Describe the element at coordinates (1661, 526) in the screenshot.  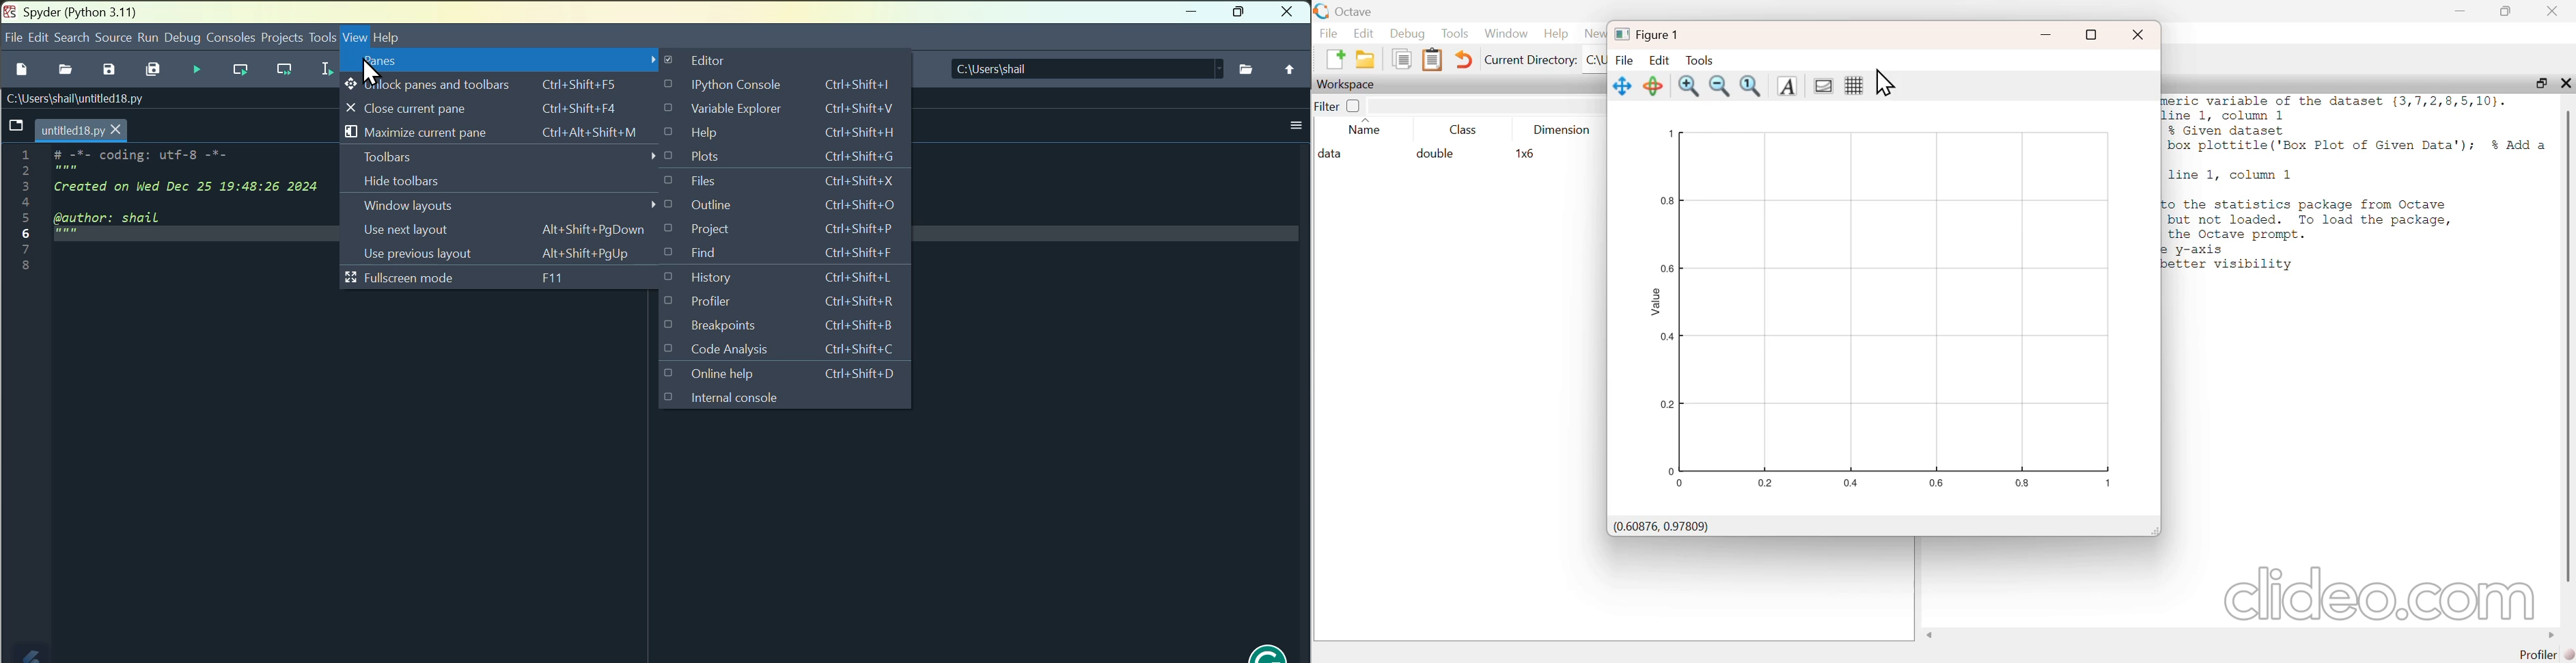
I see `(0.60876, 0.97809)` at that location.